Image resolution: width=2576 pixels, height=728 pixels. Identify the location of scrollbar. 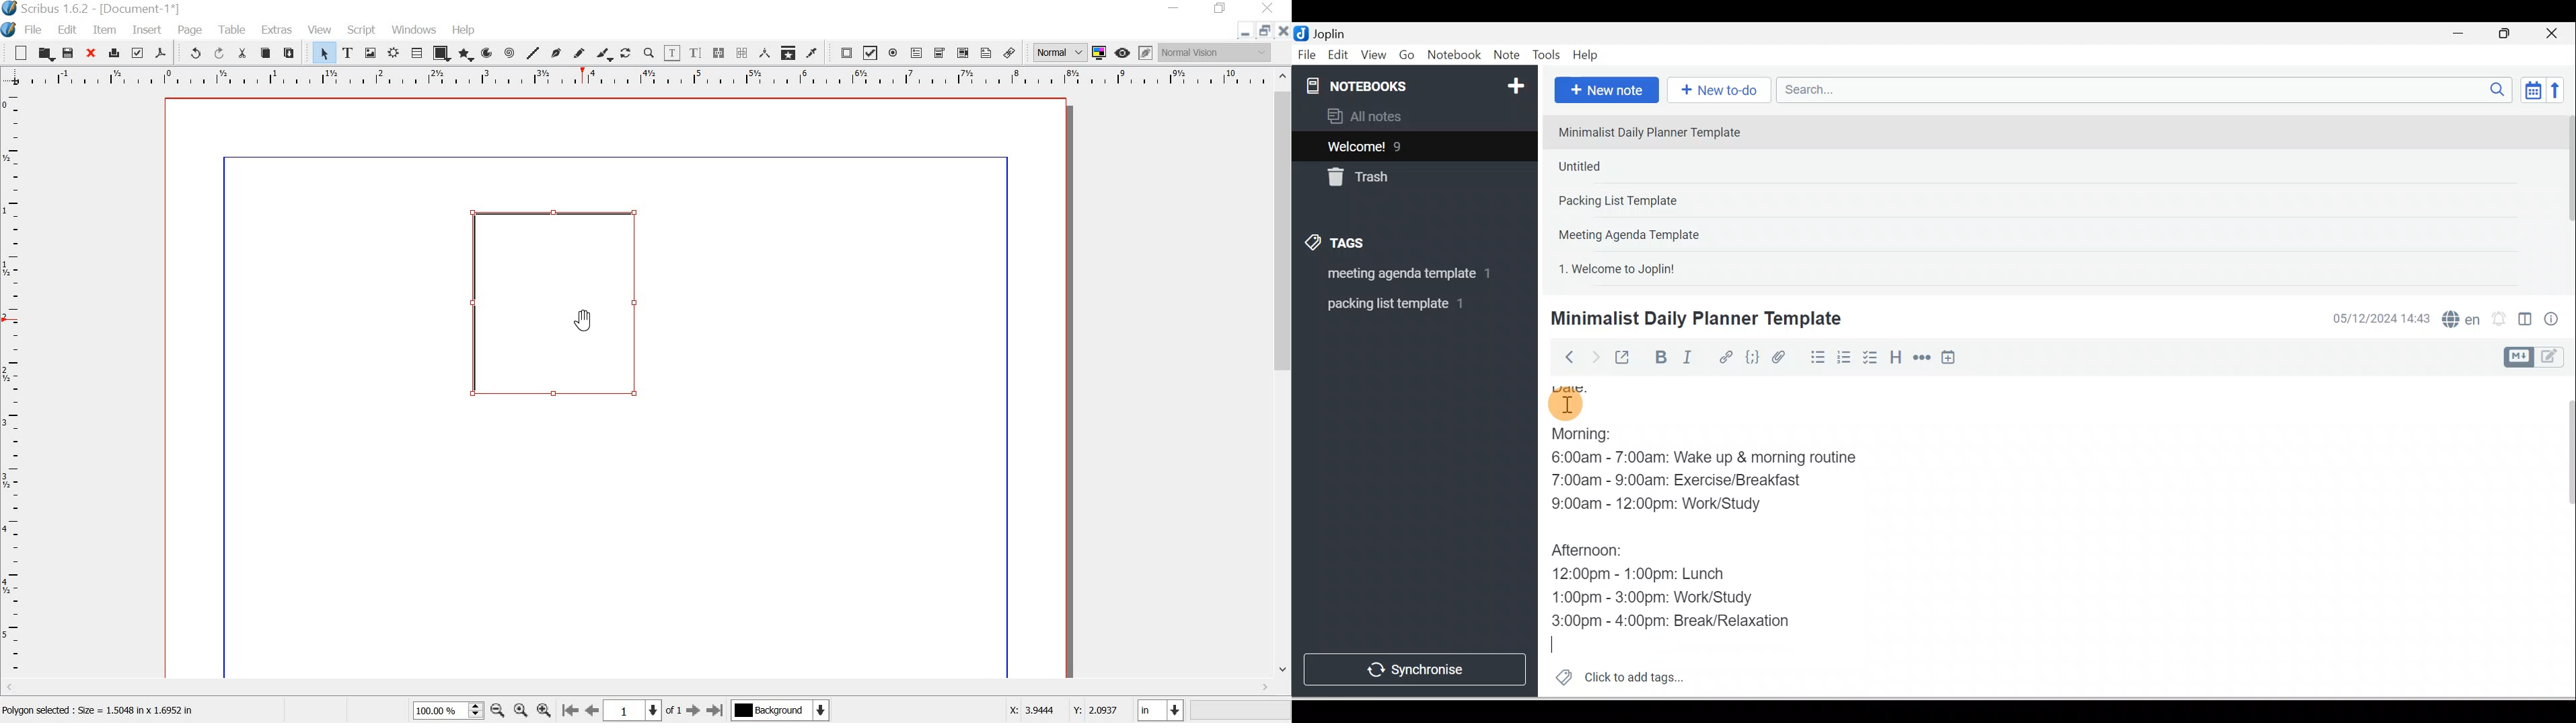
(638, 689).